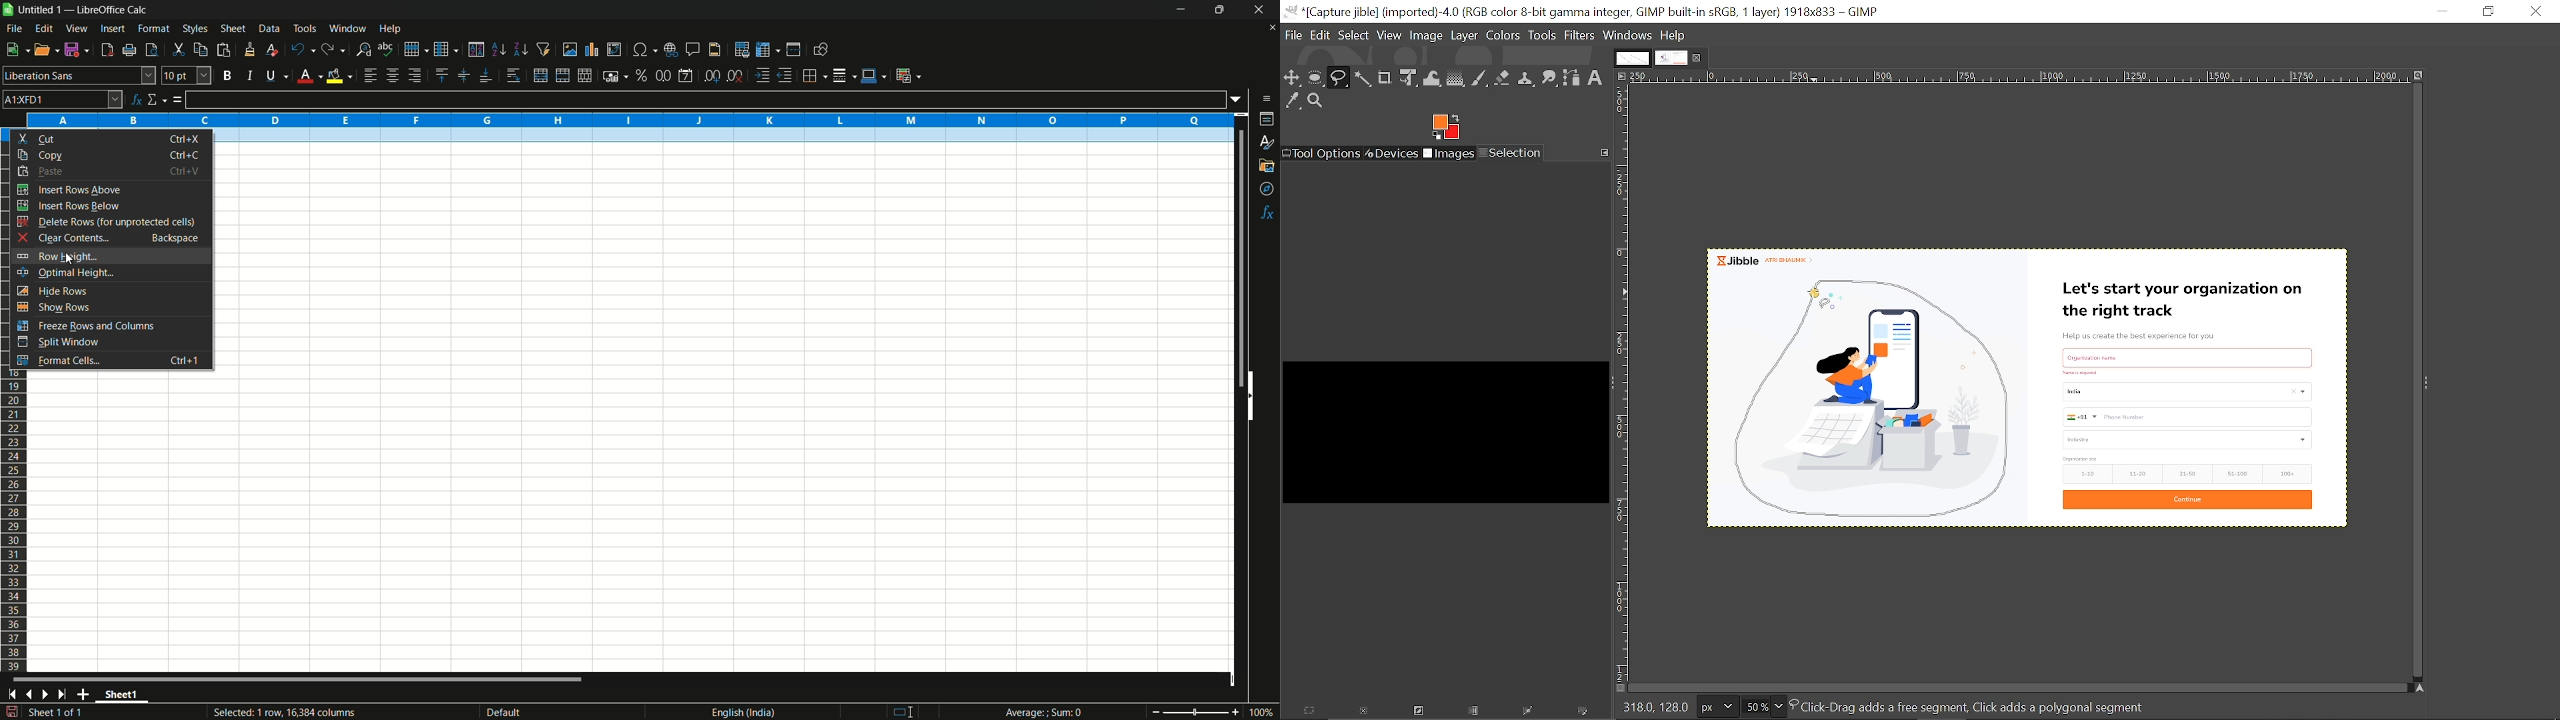  What do you see at coordinates (304, 28) in the screenshot?
I see `tools menu` at bounding box center [304, 28].